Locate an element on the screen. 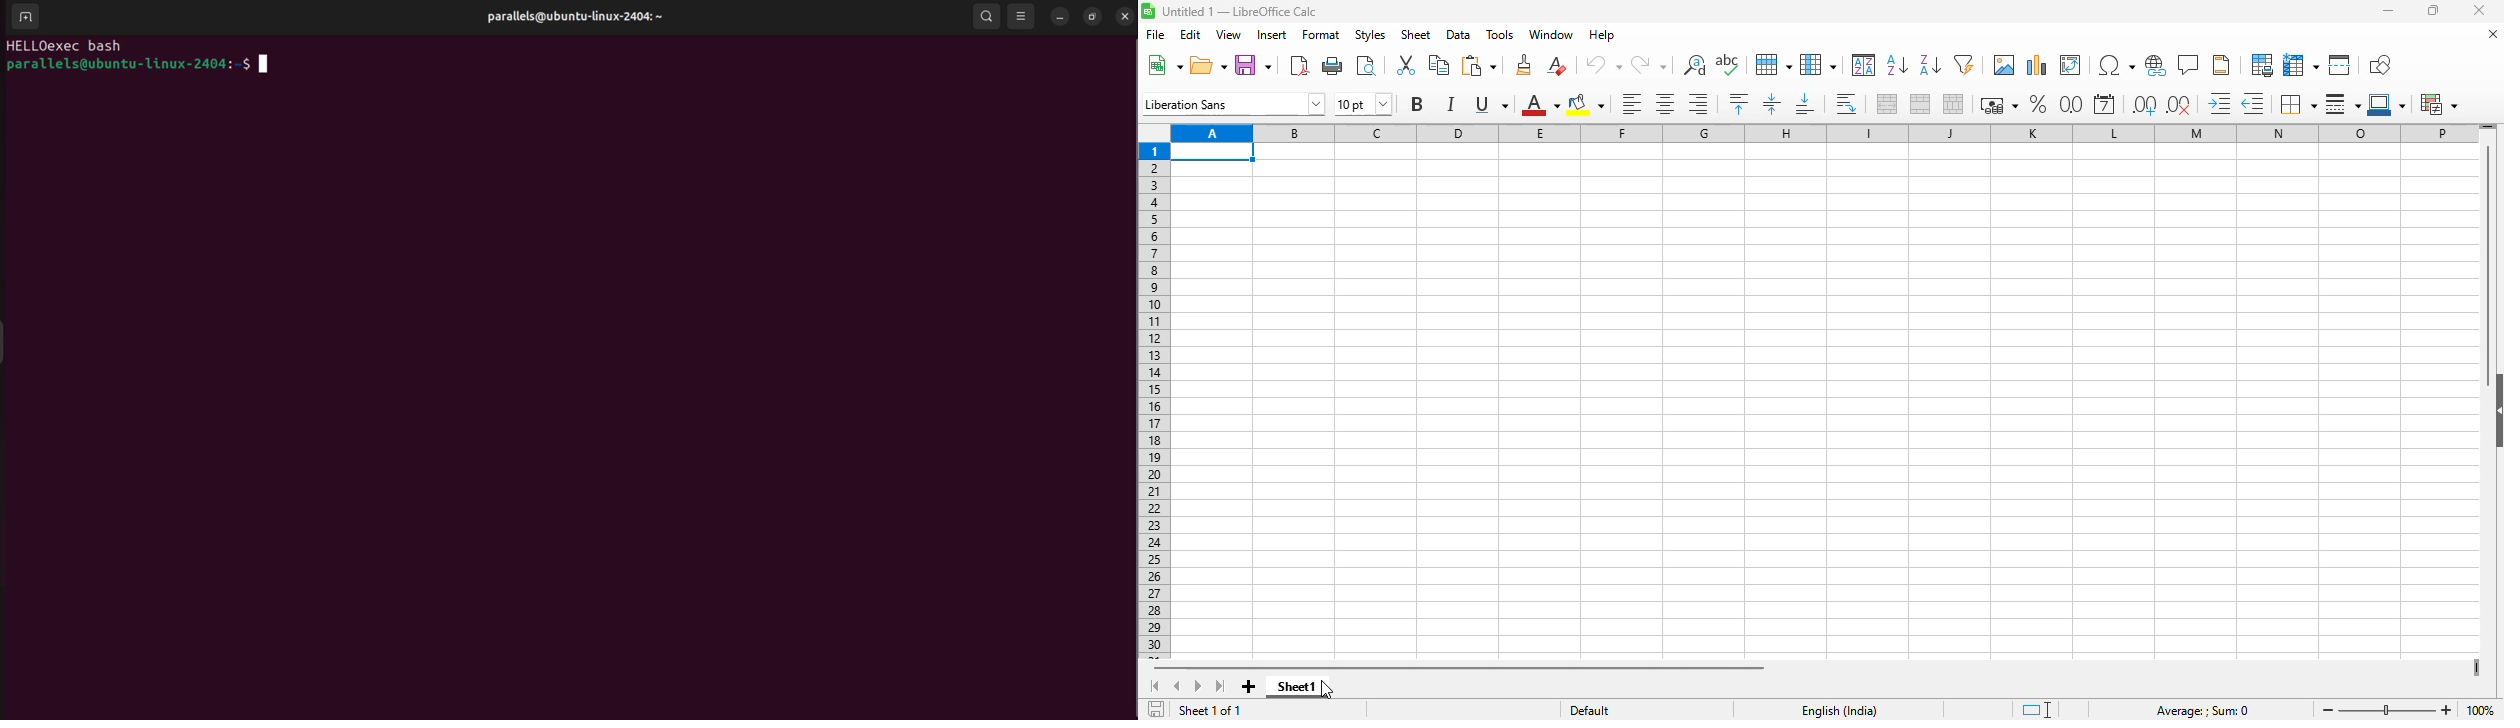 This screenshot has height=728, width=2520. border color is located at coordinates (2387, 104).